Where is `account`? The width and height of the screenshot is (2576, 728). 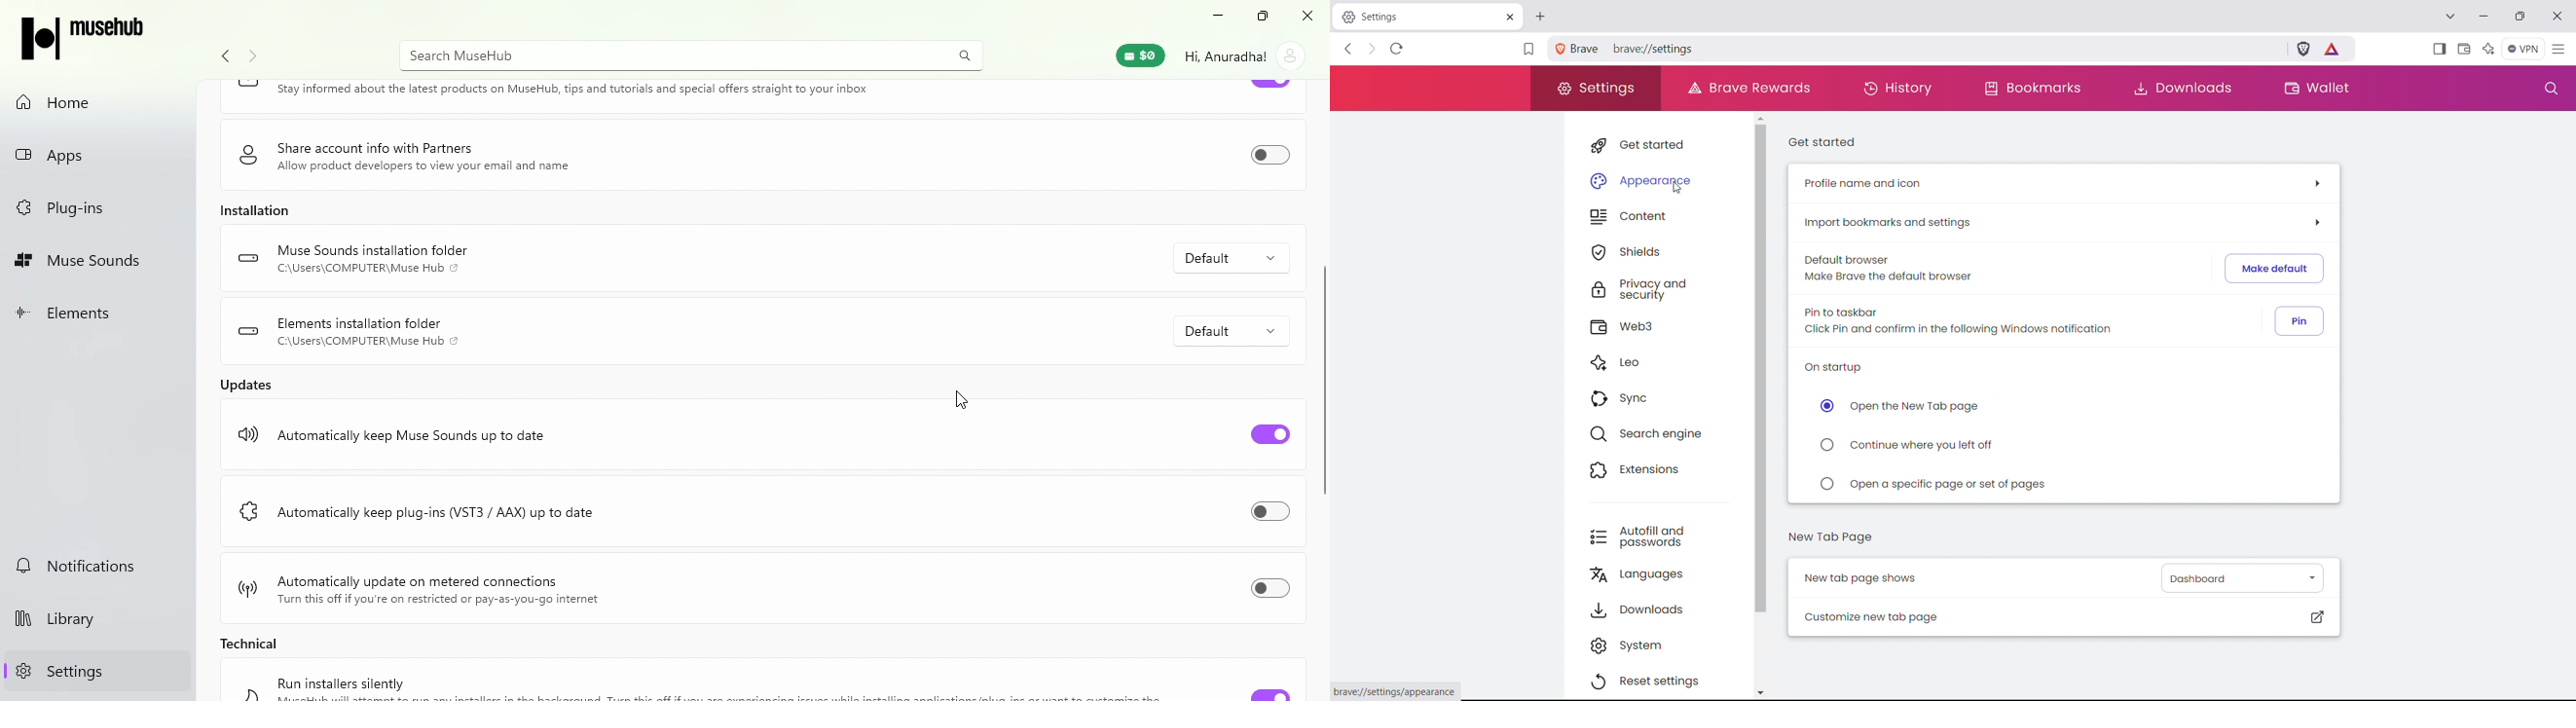
account is located at coordinates (1292, 57).